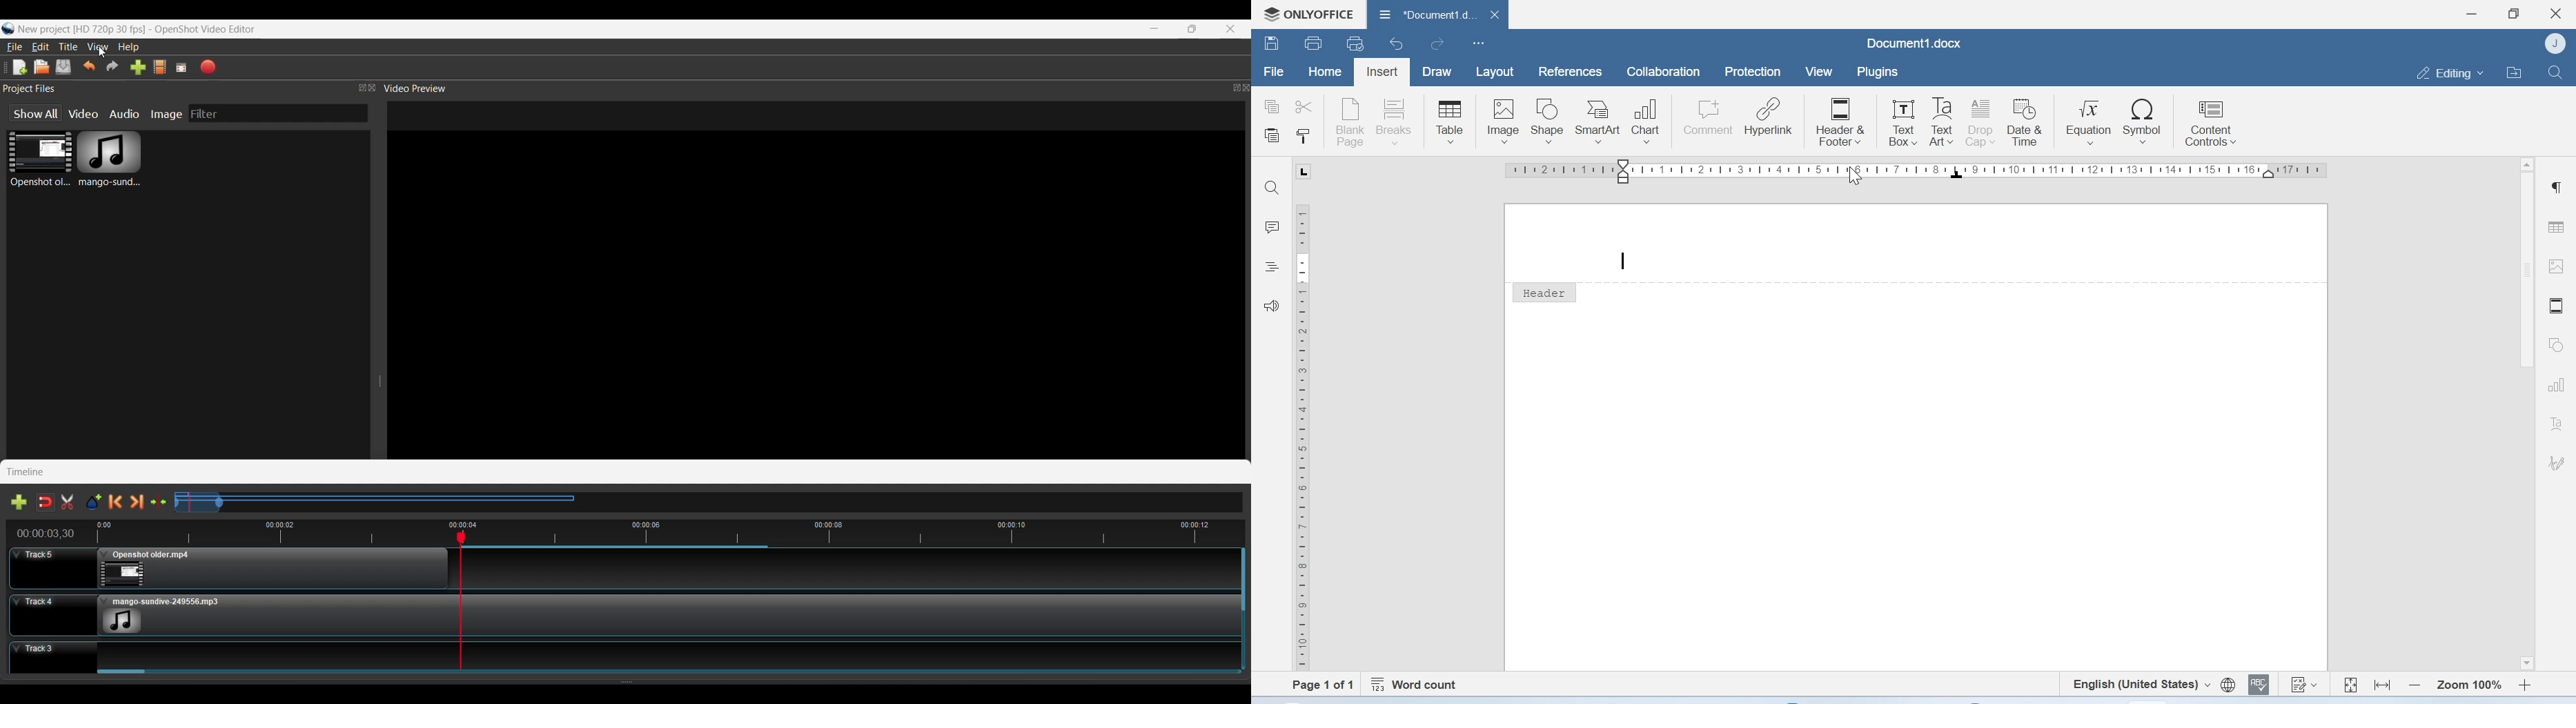 Image resolution: width=2576 pixels, height=728 pixels. I want to click on Maximize, so click(355, 88).